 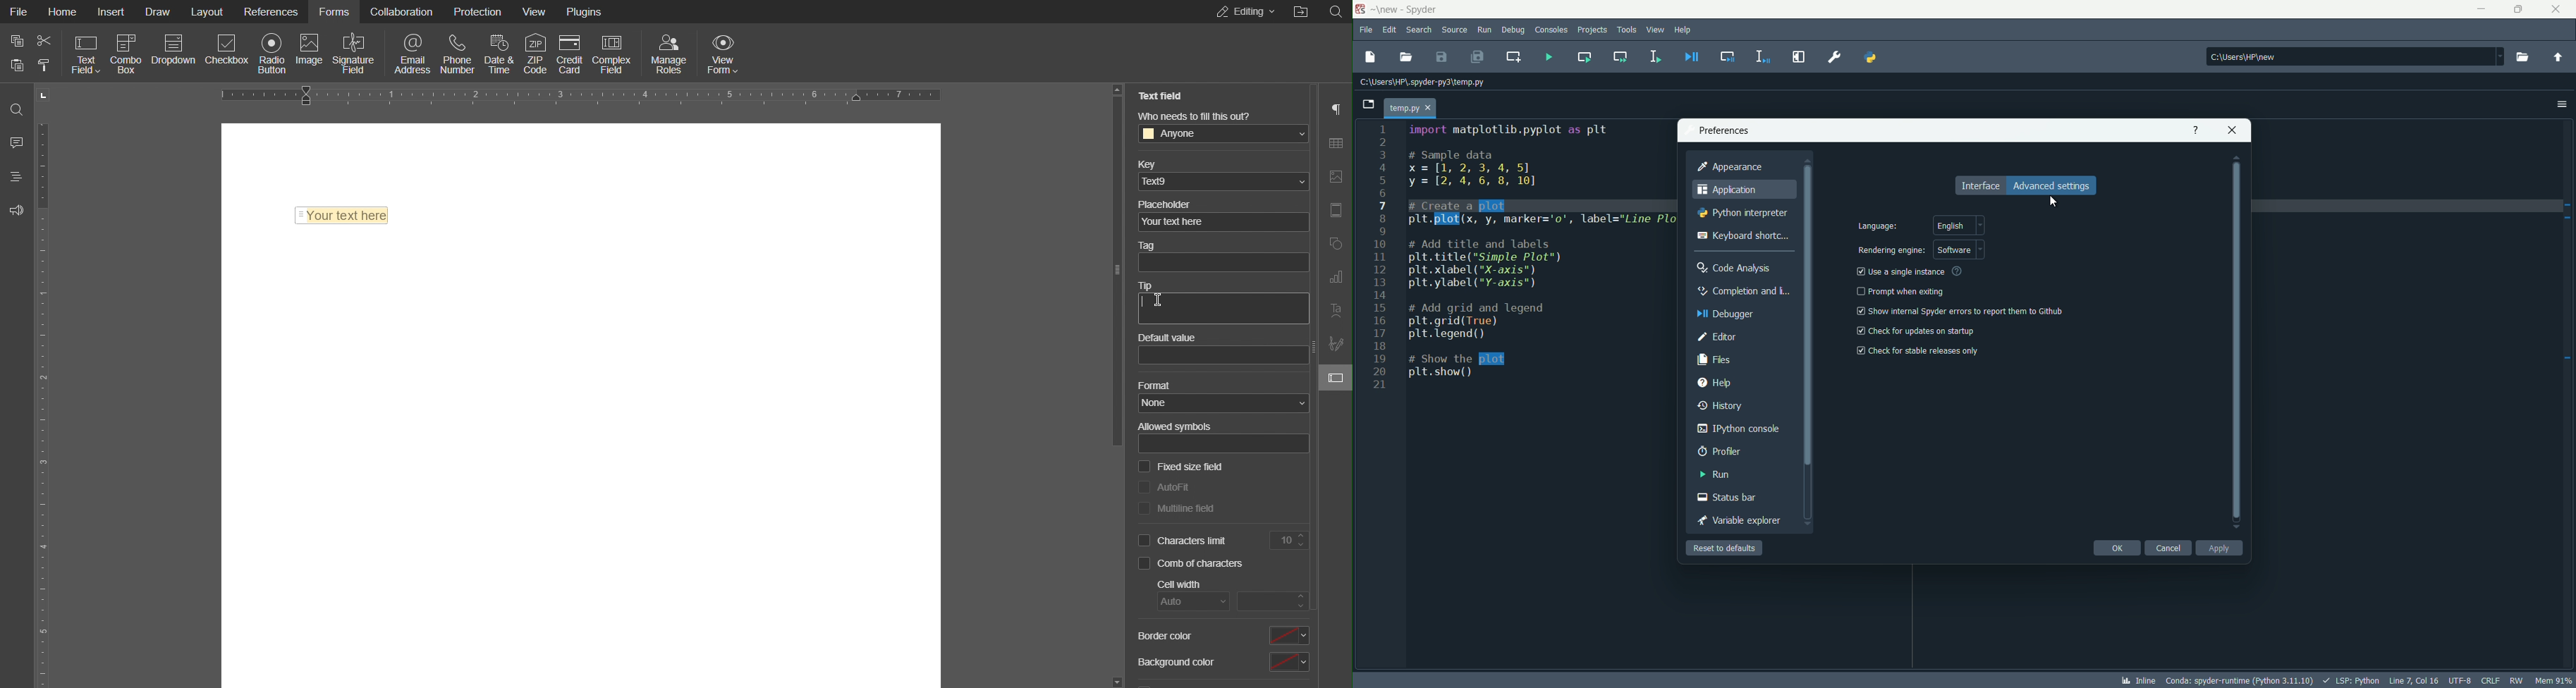 I want to click on debug file, so click(x=1691, y=57).